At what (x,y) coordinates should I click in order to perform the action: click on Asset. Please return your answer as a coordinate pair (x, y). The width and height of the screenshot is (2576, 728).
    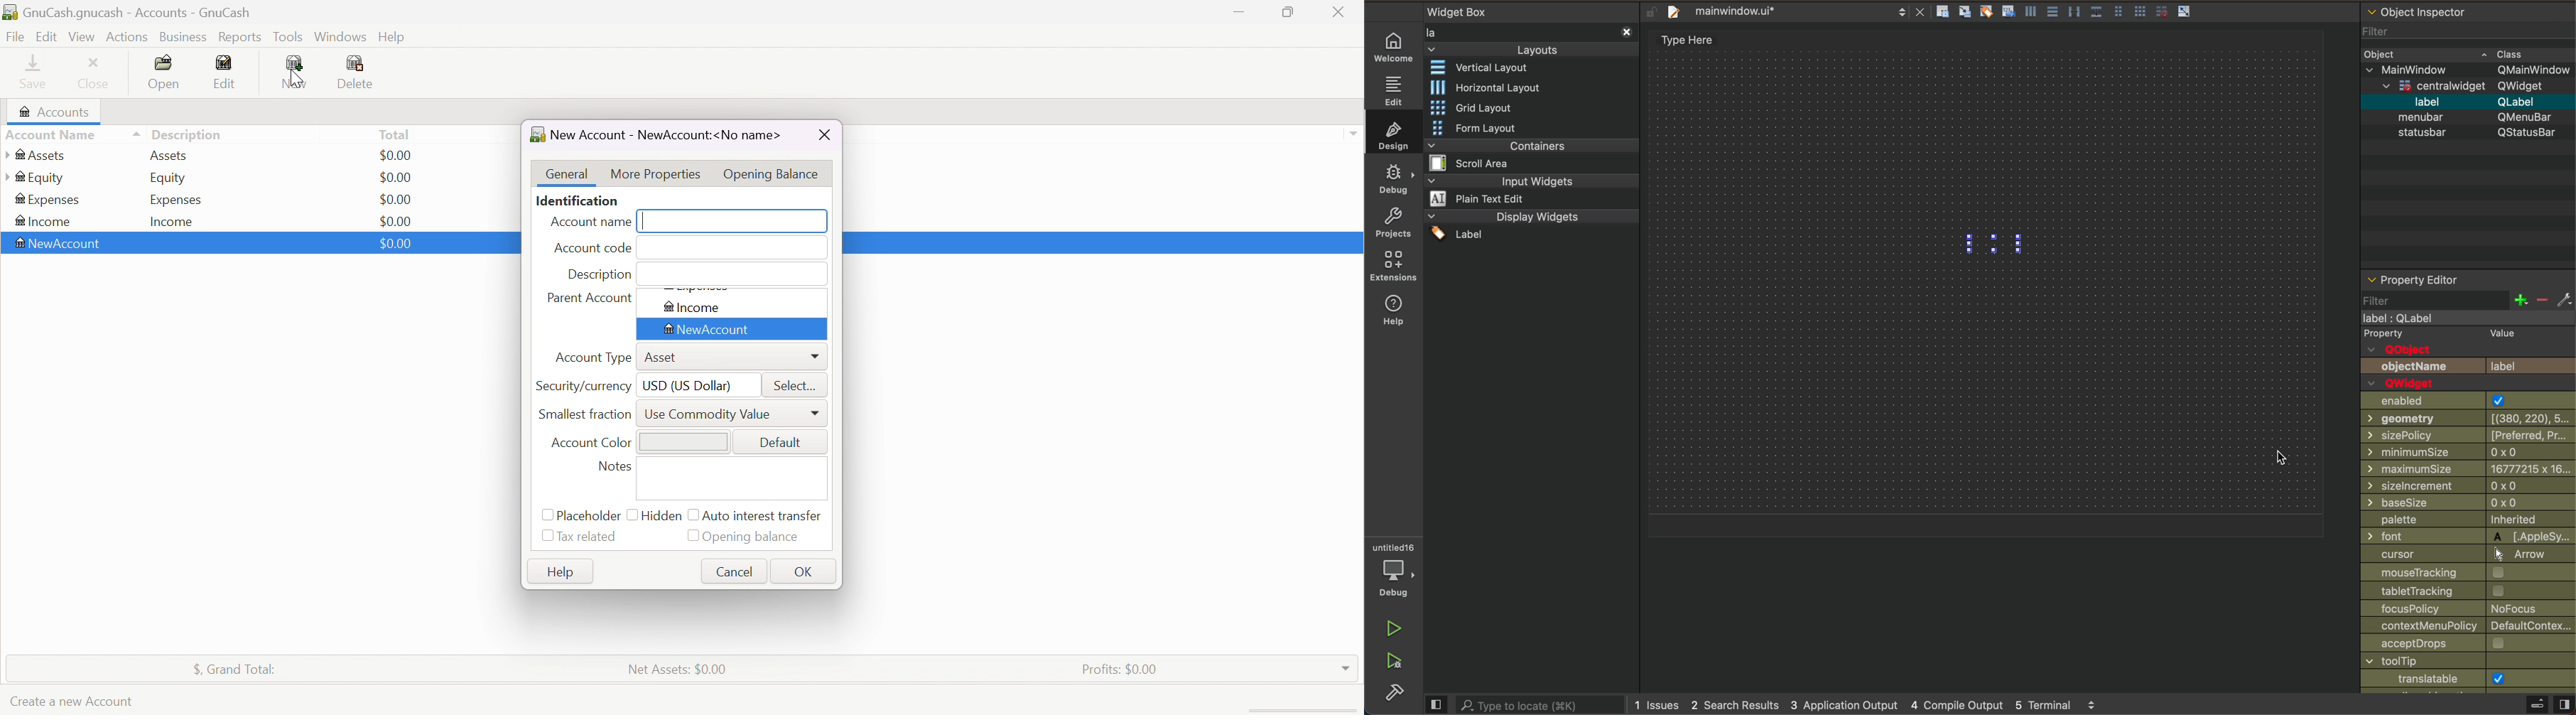
    Looking at the image, I should click on (666, 358).